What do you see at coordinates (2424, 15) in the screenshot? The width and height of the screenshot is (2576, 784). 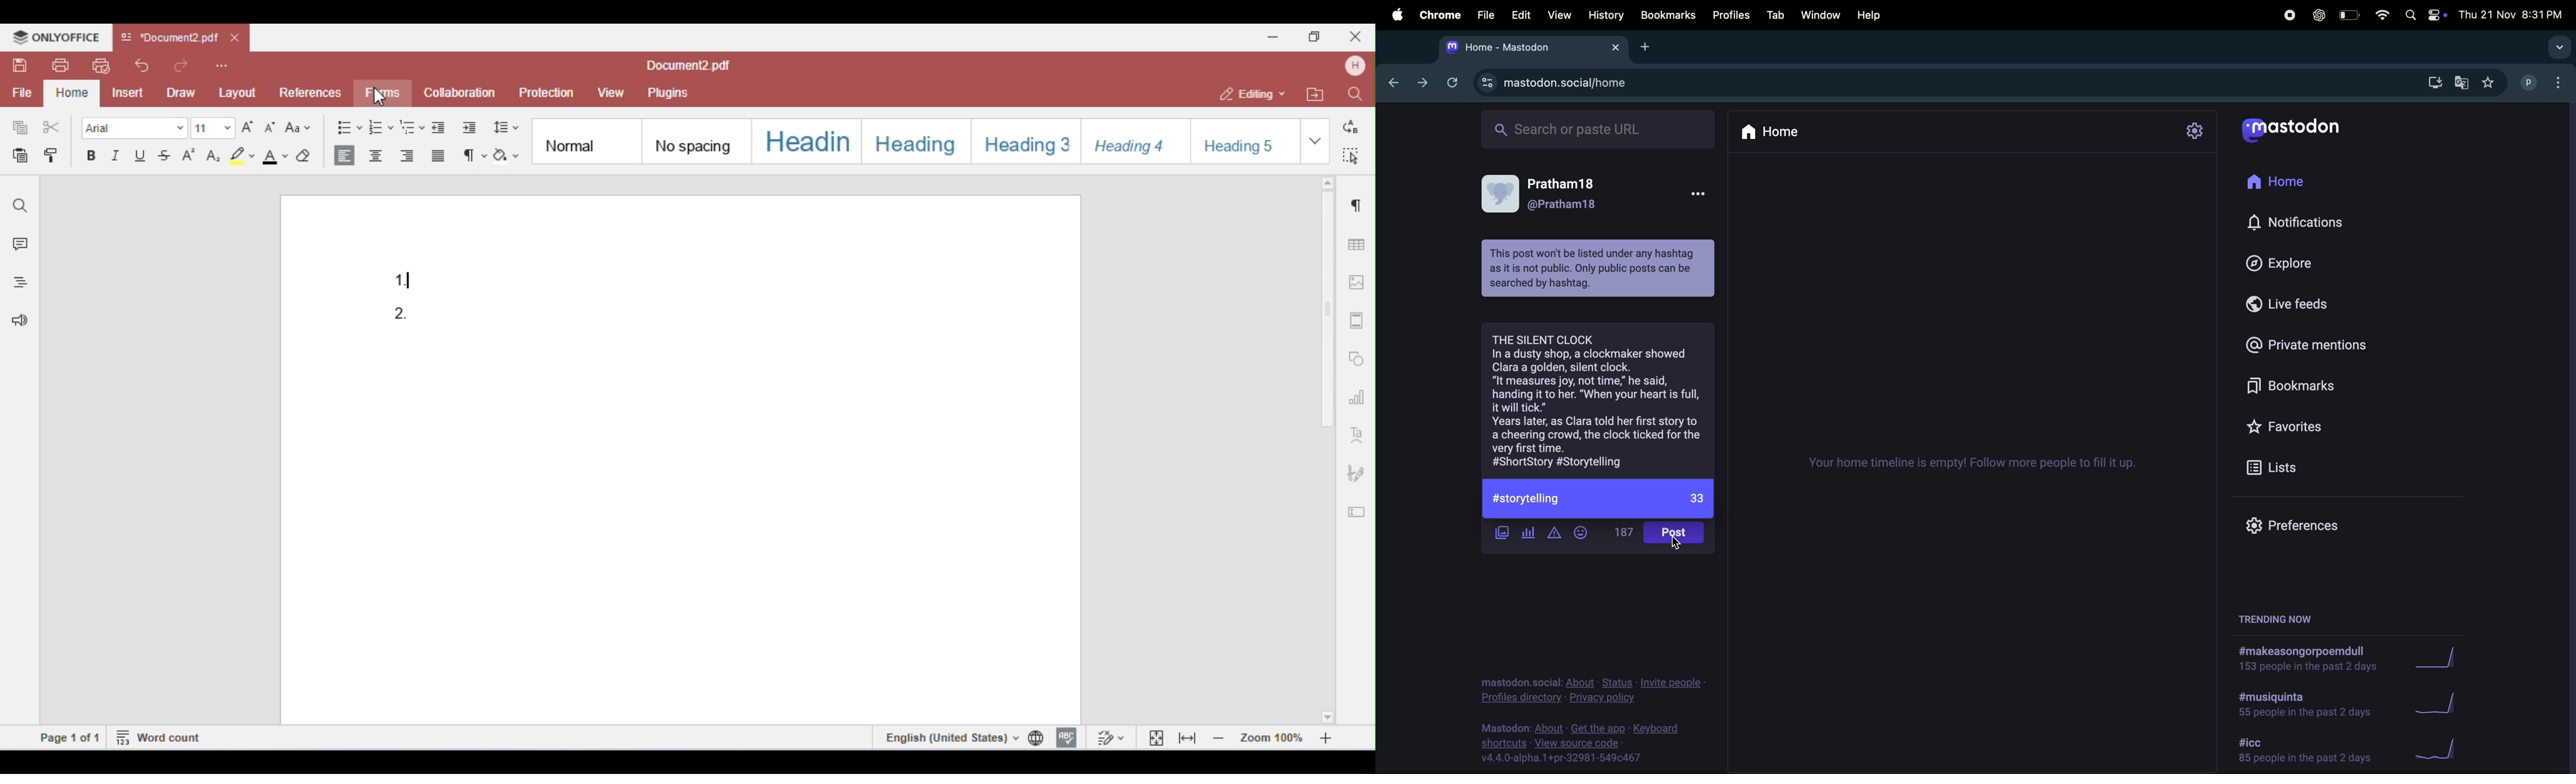 I see `apple widgets` at bounding box center [2424, 15].